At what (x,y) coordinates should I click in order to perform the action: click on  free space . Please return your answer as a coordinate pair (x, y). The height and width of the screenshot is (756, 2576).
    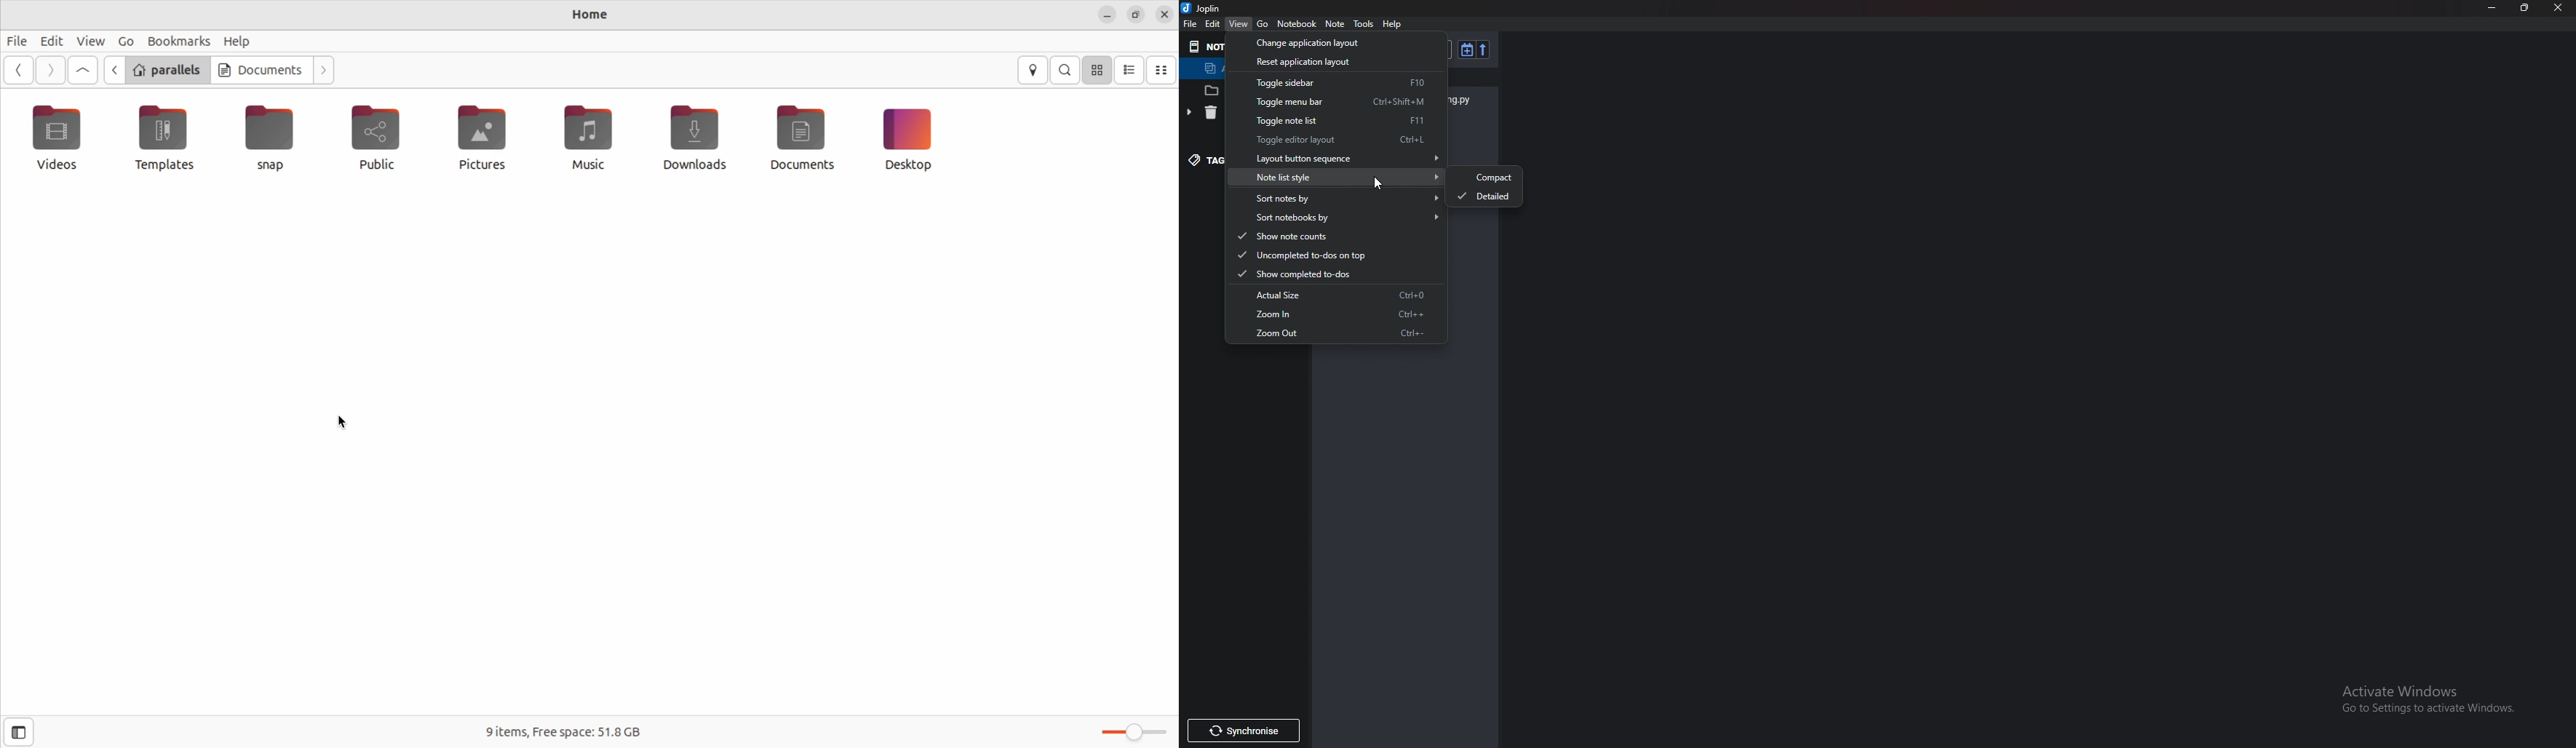
    Looking at the image, I should click on (564, 731).